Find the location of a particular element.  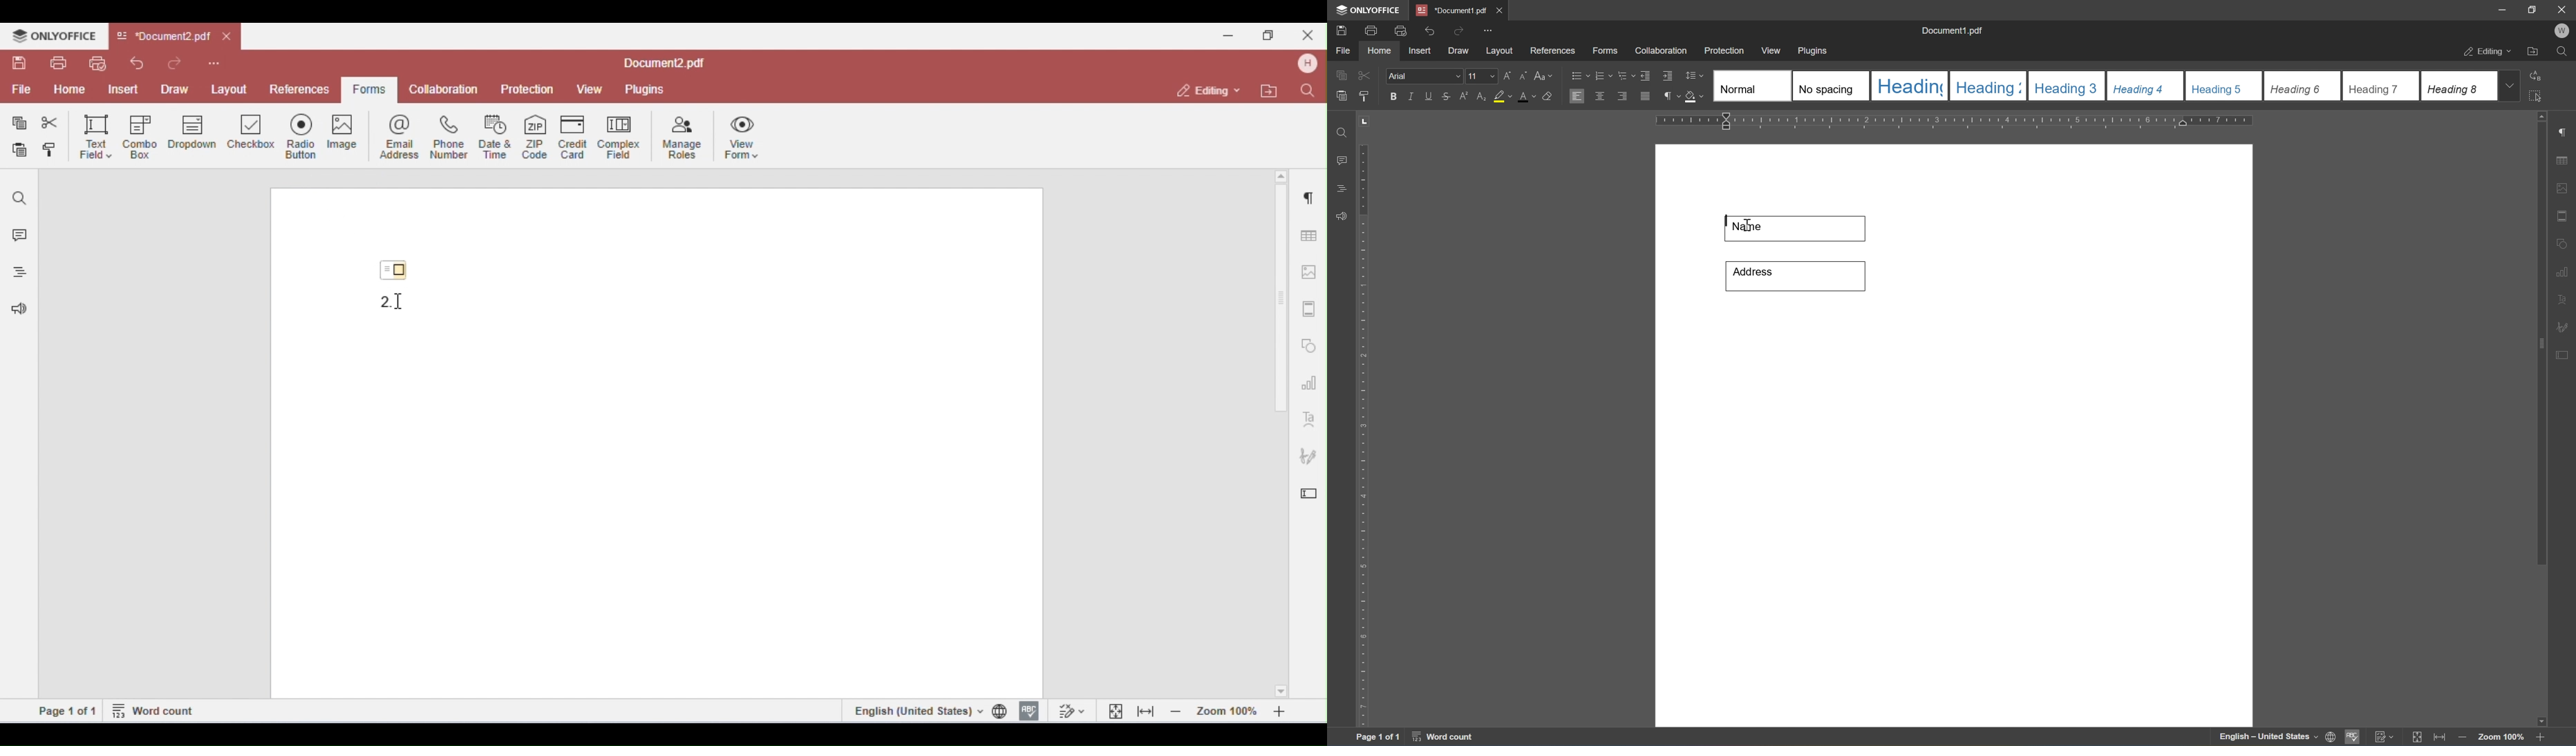

headings is located at coordinates (1343, 186).